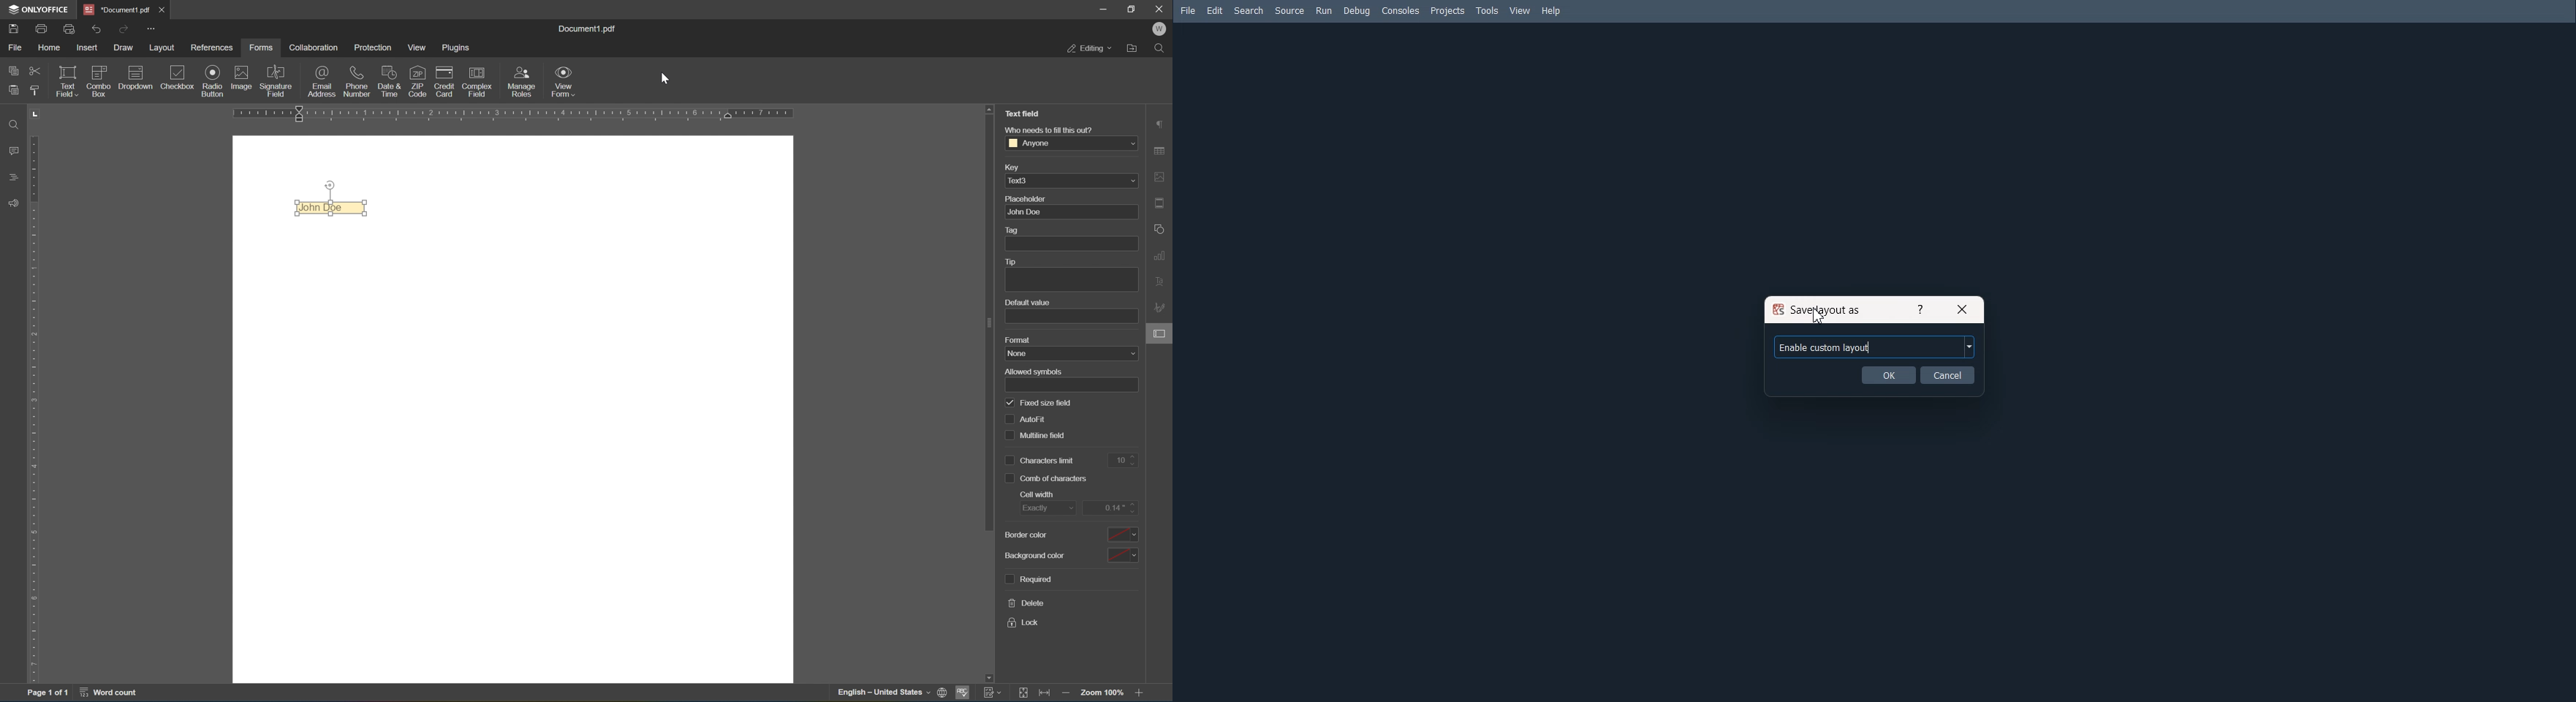  I want to click on Debug, so click(1357, 11).